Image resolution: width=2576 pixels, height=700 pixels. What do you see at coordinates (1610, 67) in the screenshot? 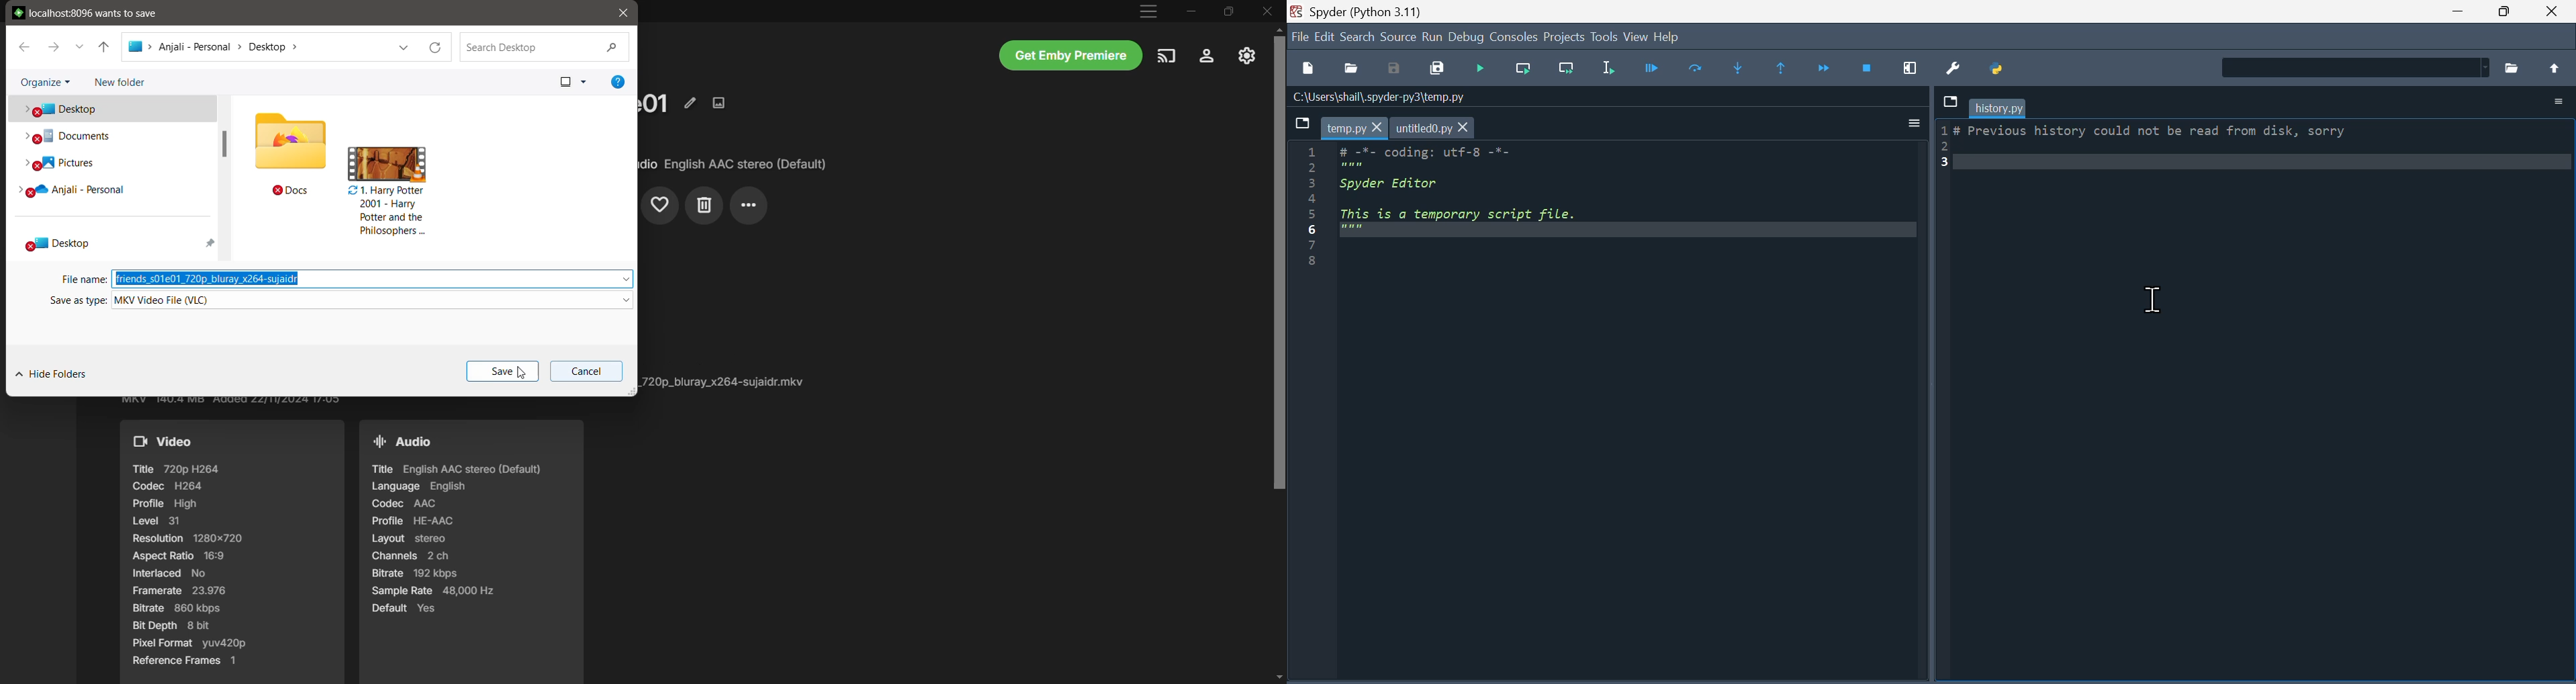
I see `Run selection` at bounding box center [1610, 67].